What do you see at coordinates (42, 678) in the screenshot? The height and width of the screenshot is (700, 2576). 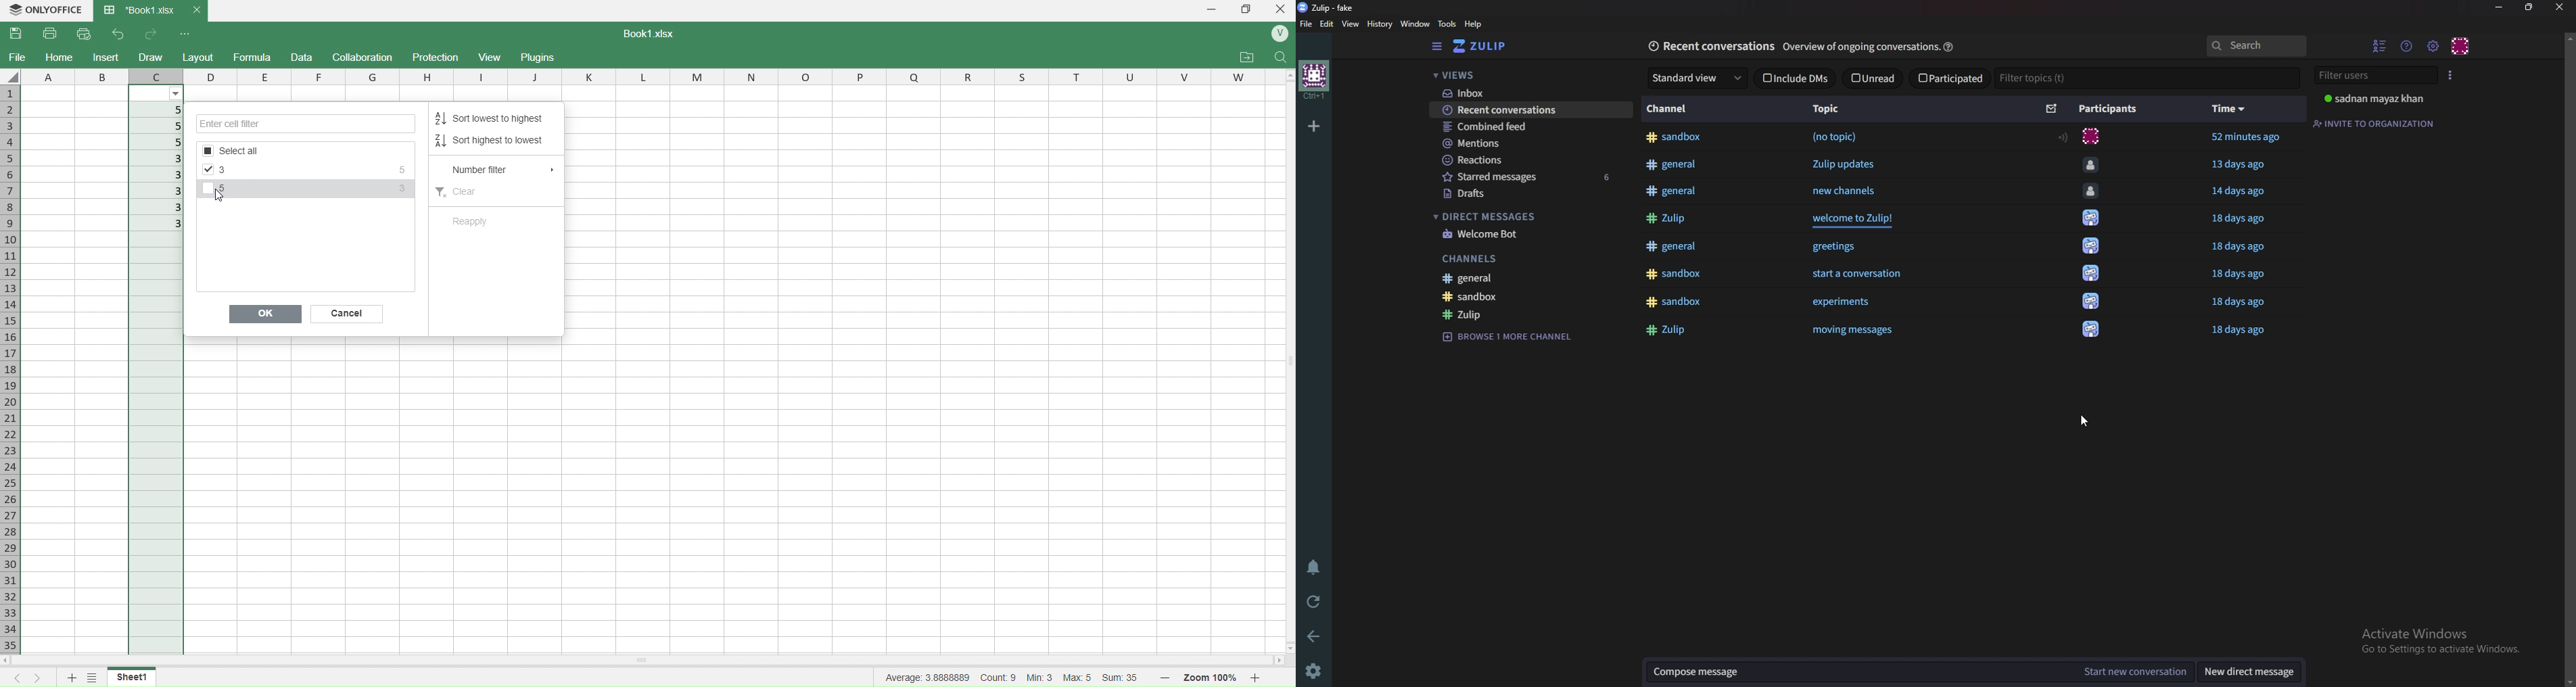 I see `next sheet` at bounding box center [42, 678].